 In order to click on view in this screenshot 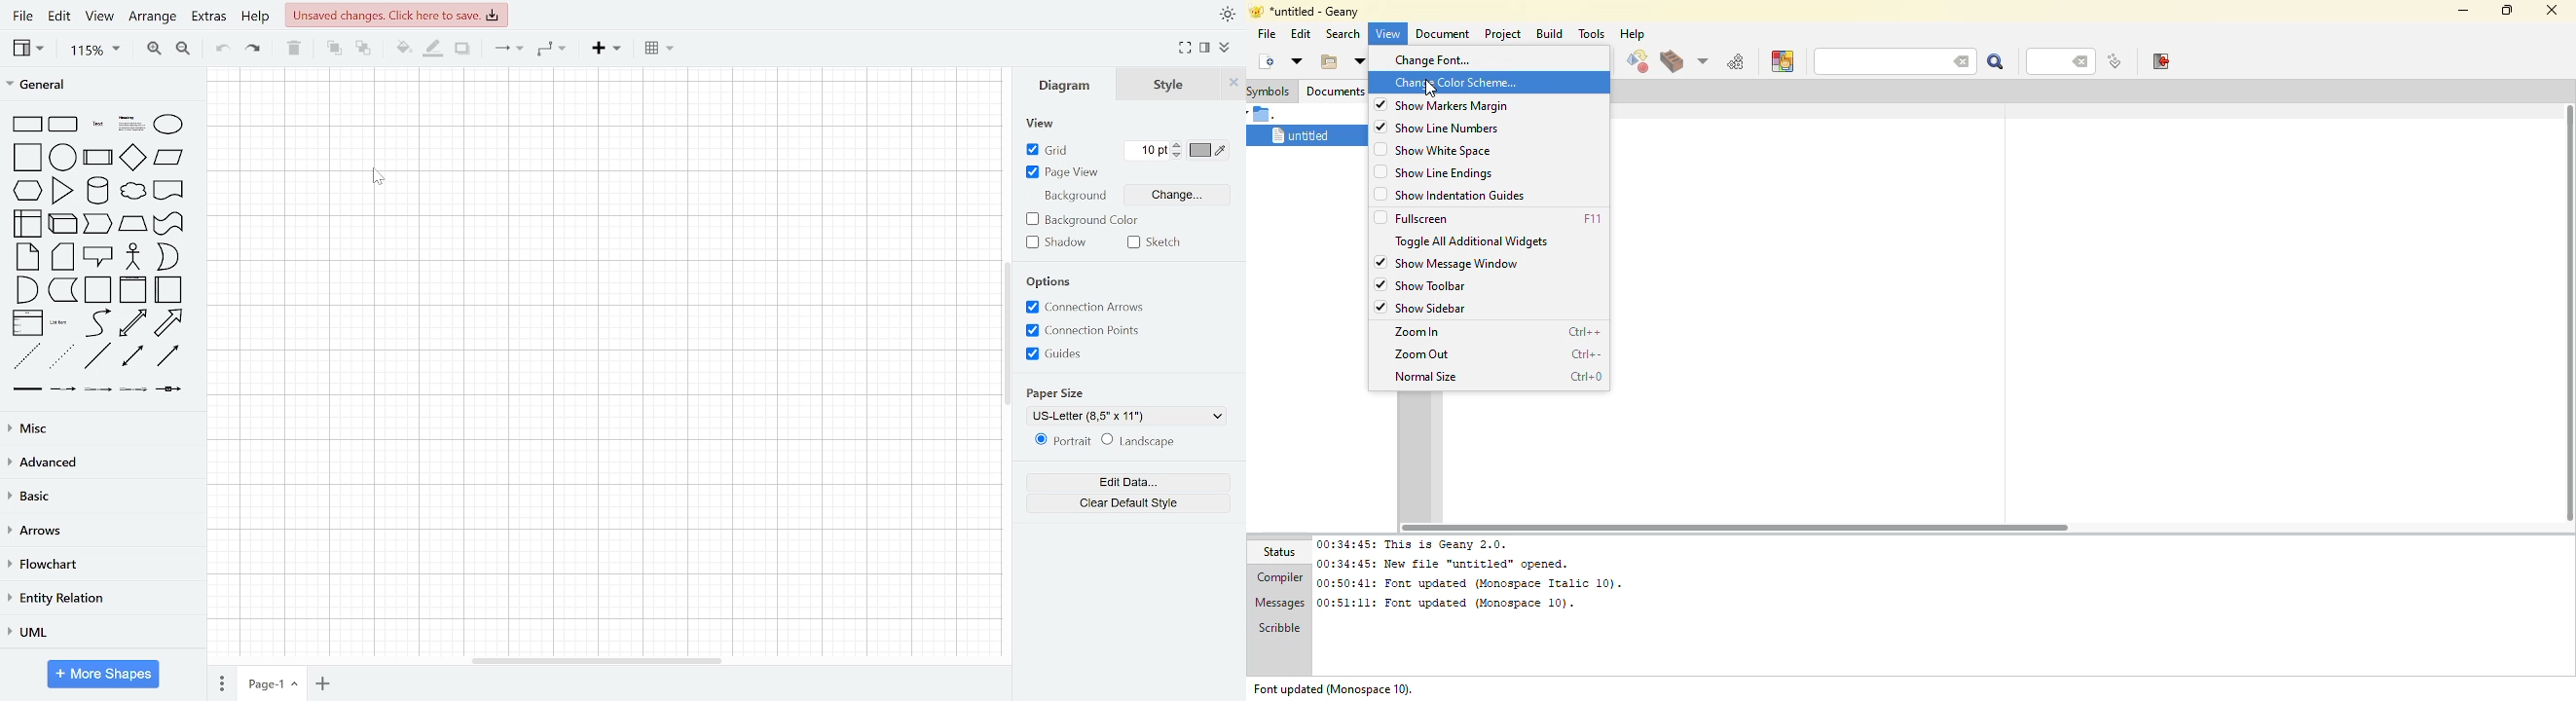, I will do `click(29, 49)`.